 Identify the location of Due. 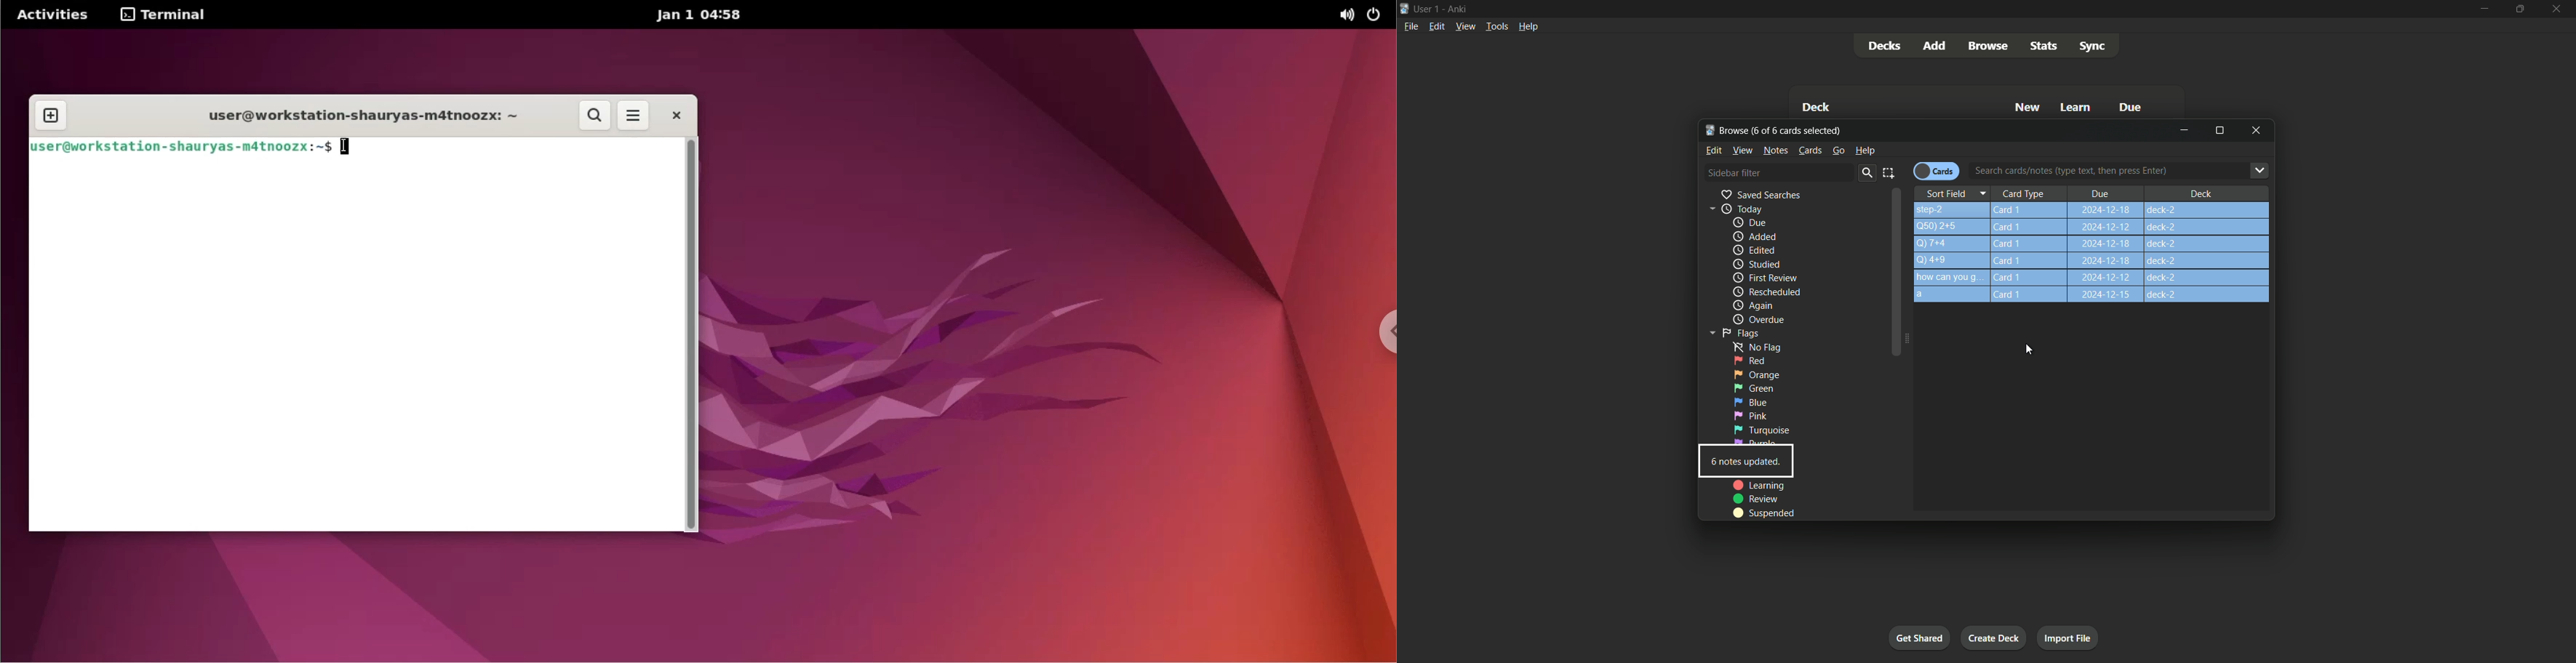
(2128, 107).